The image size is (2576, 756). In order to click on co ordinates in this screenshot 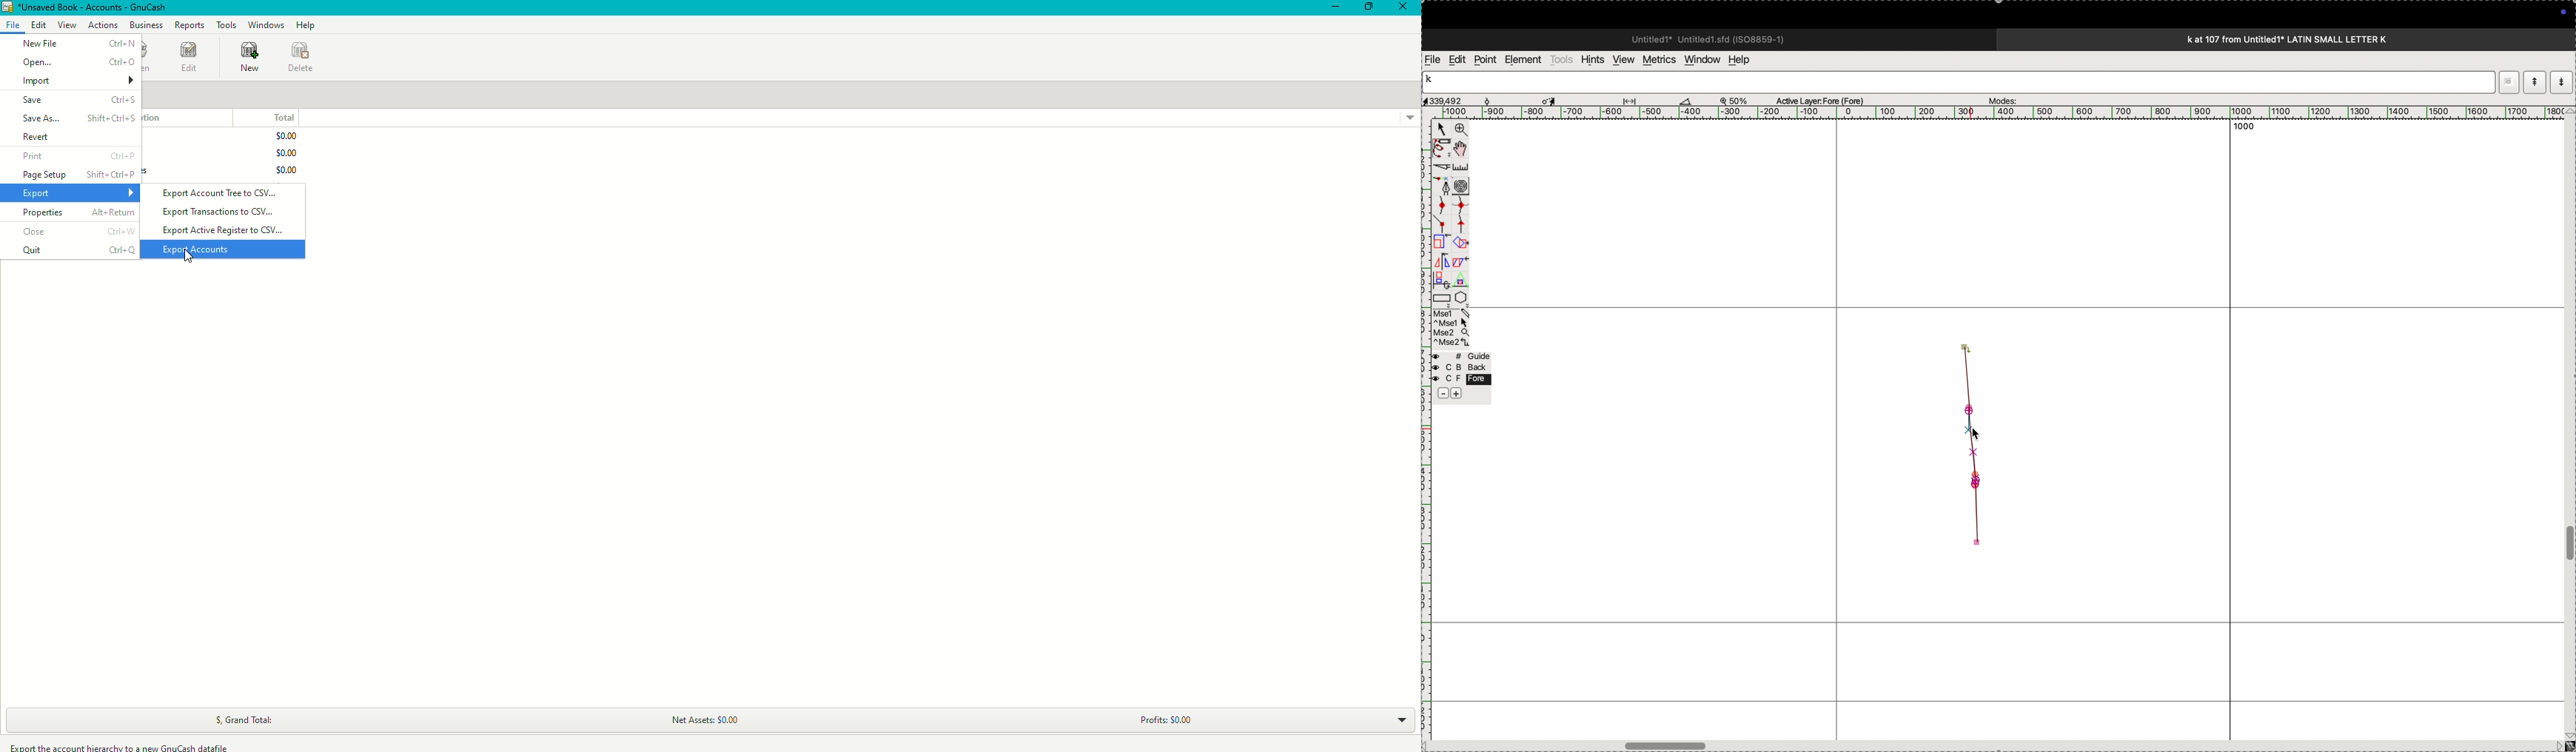, I will do `click(1455, 98)`.